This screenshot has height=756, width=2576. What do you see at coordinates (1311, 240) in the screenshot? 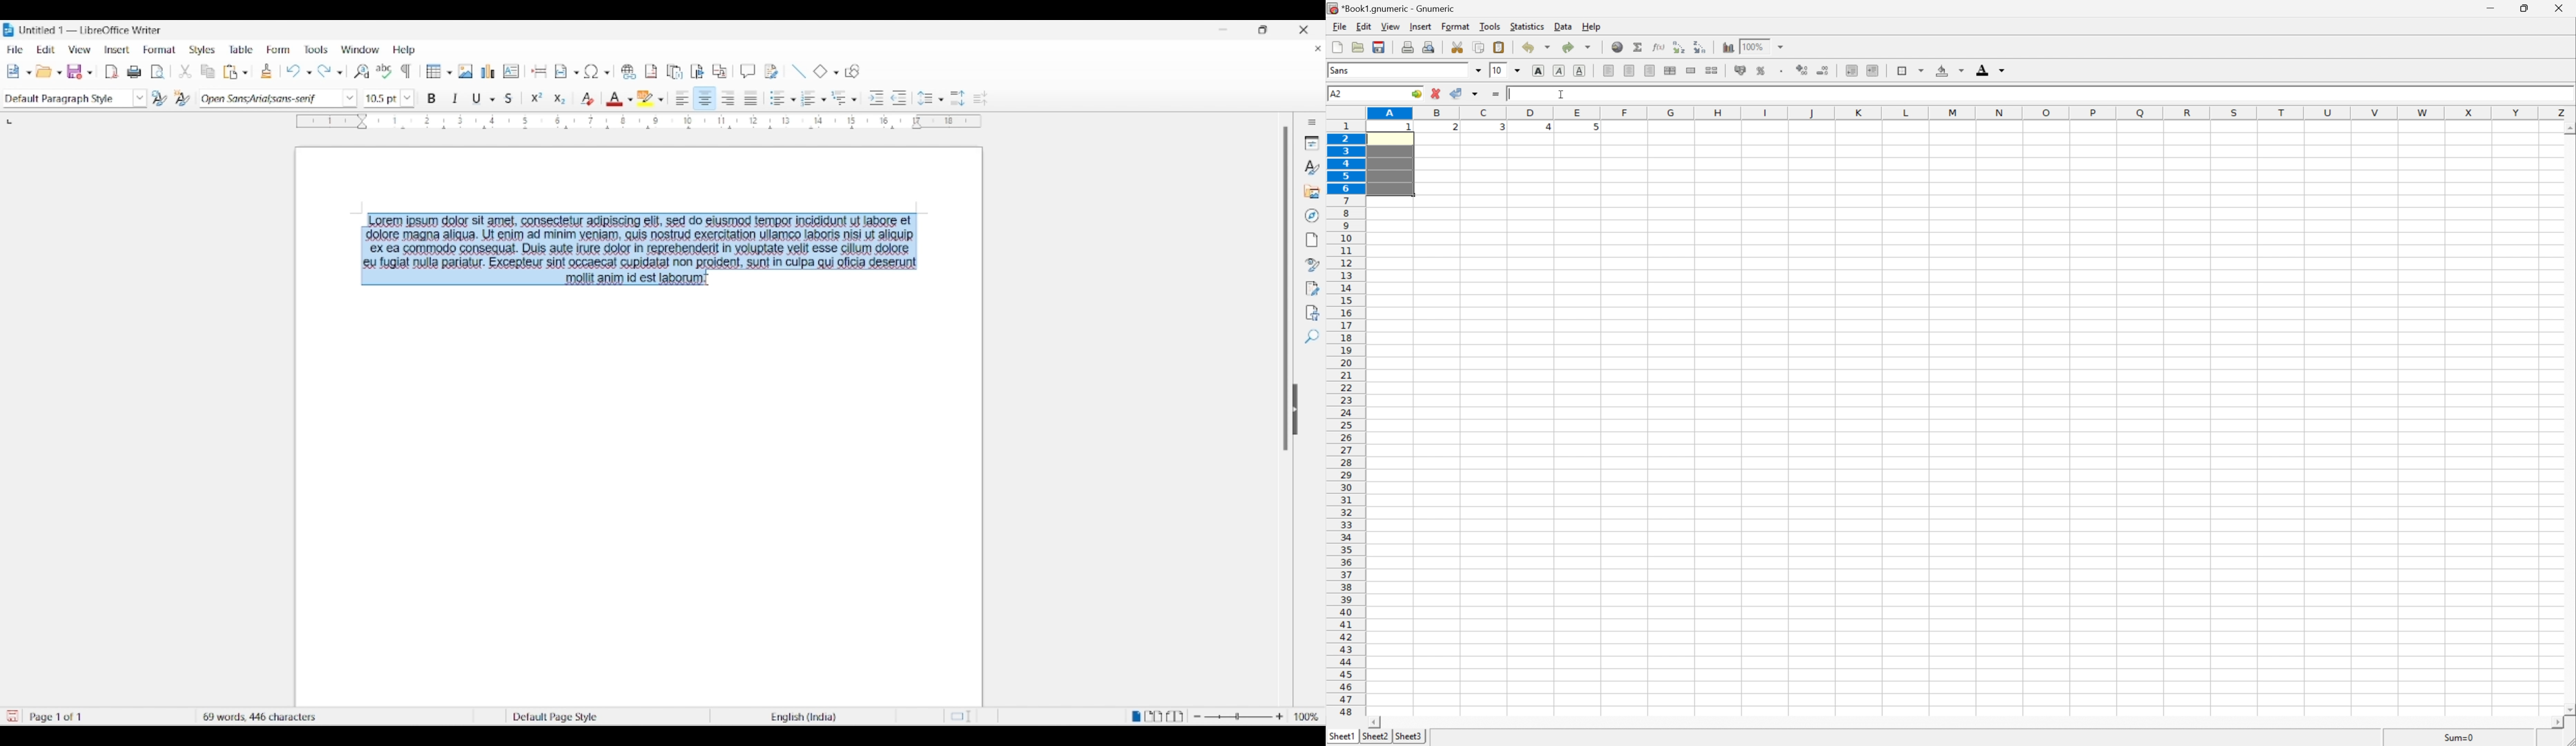
I see `Page` at bounding box center [1311, 240].